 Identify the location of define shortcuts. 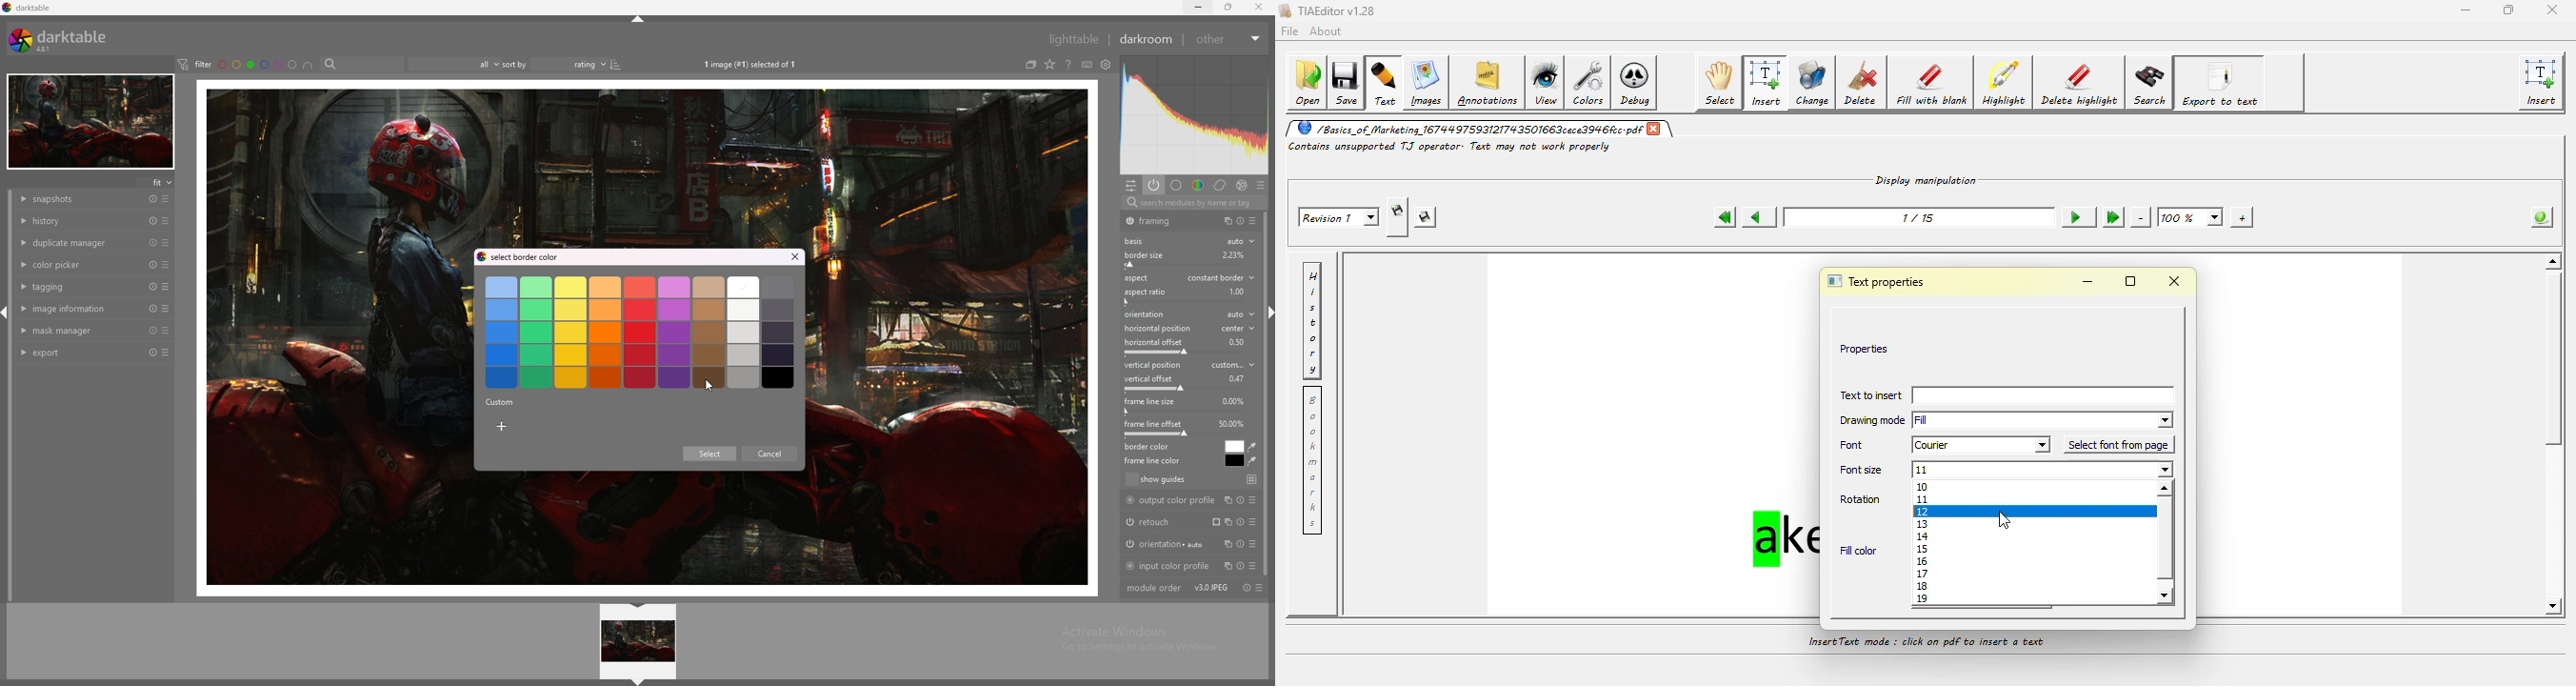
(1087, 64).